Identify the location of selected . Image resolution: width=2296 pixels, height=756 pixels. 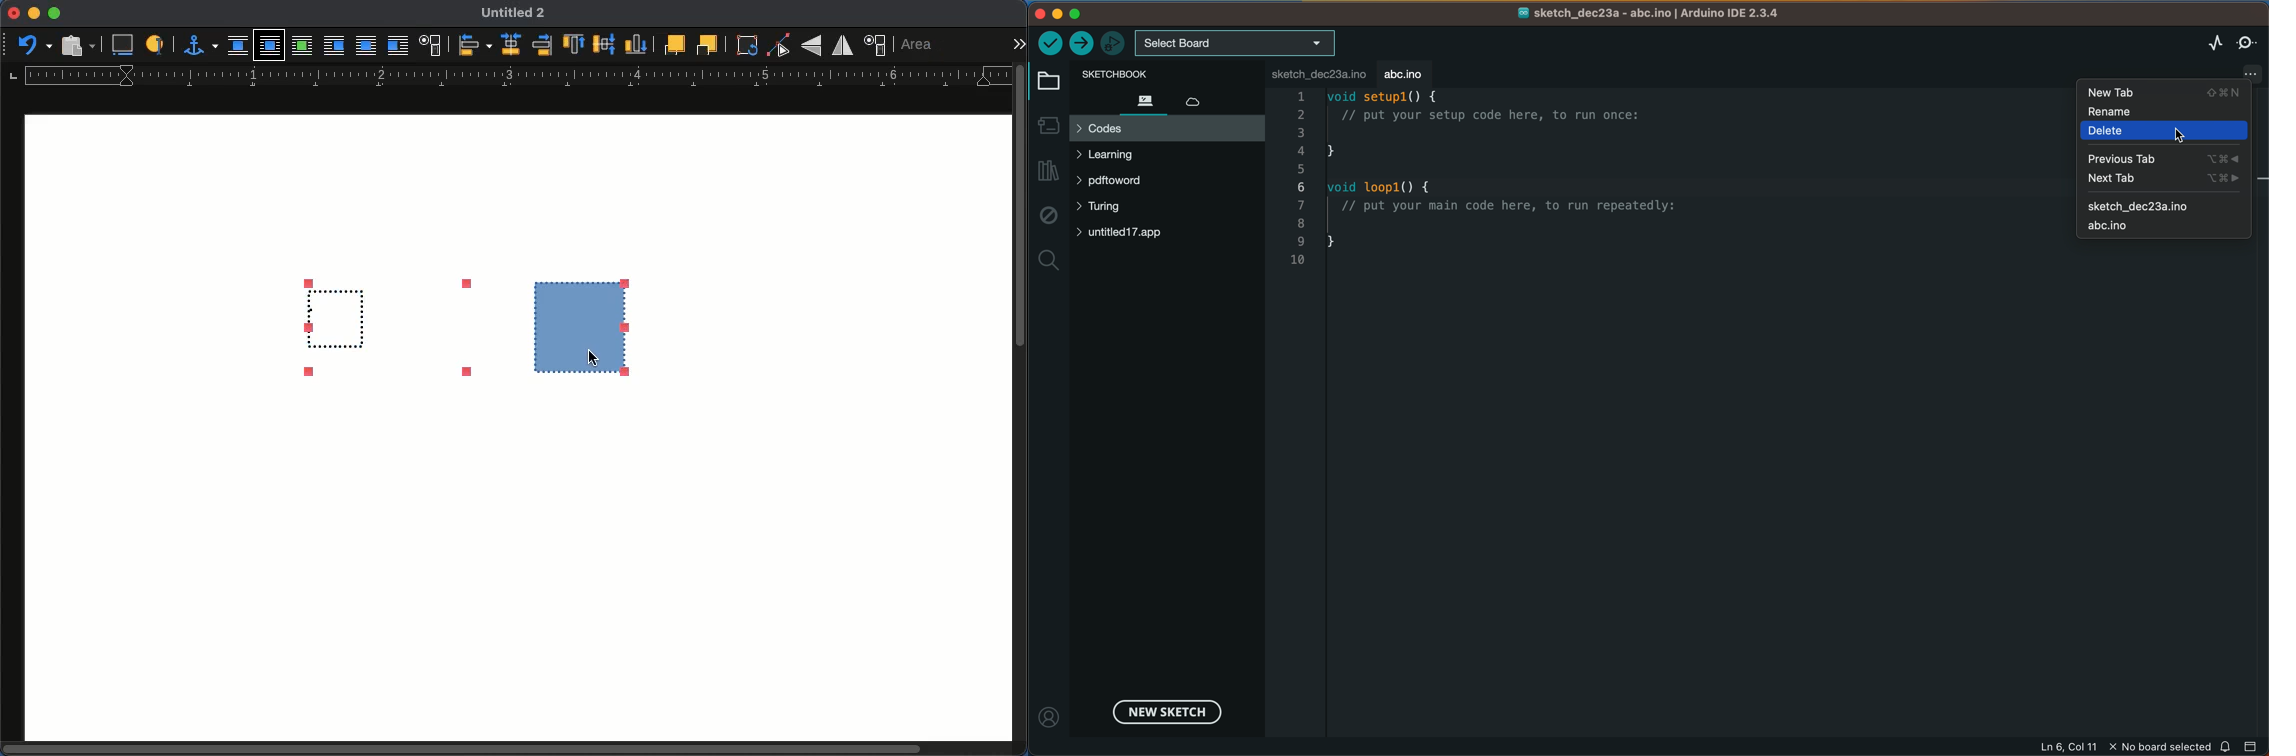
(461, 328).